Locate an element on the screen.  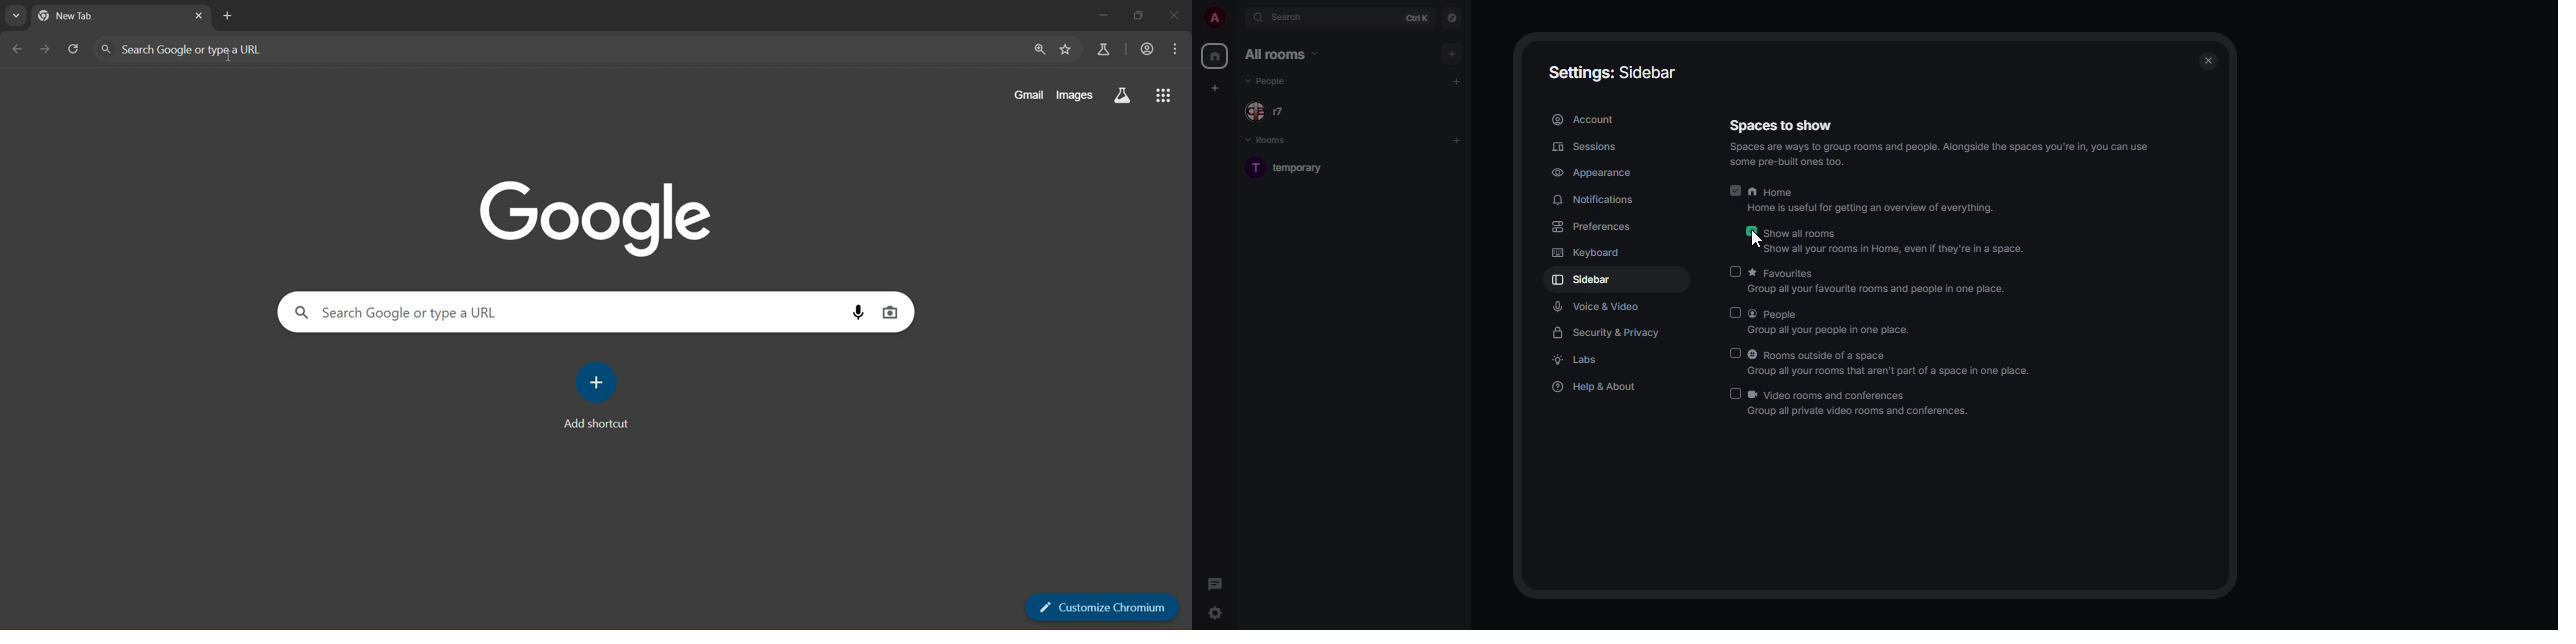
enabled is located at coordinates (1749, 231).